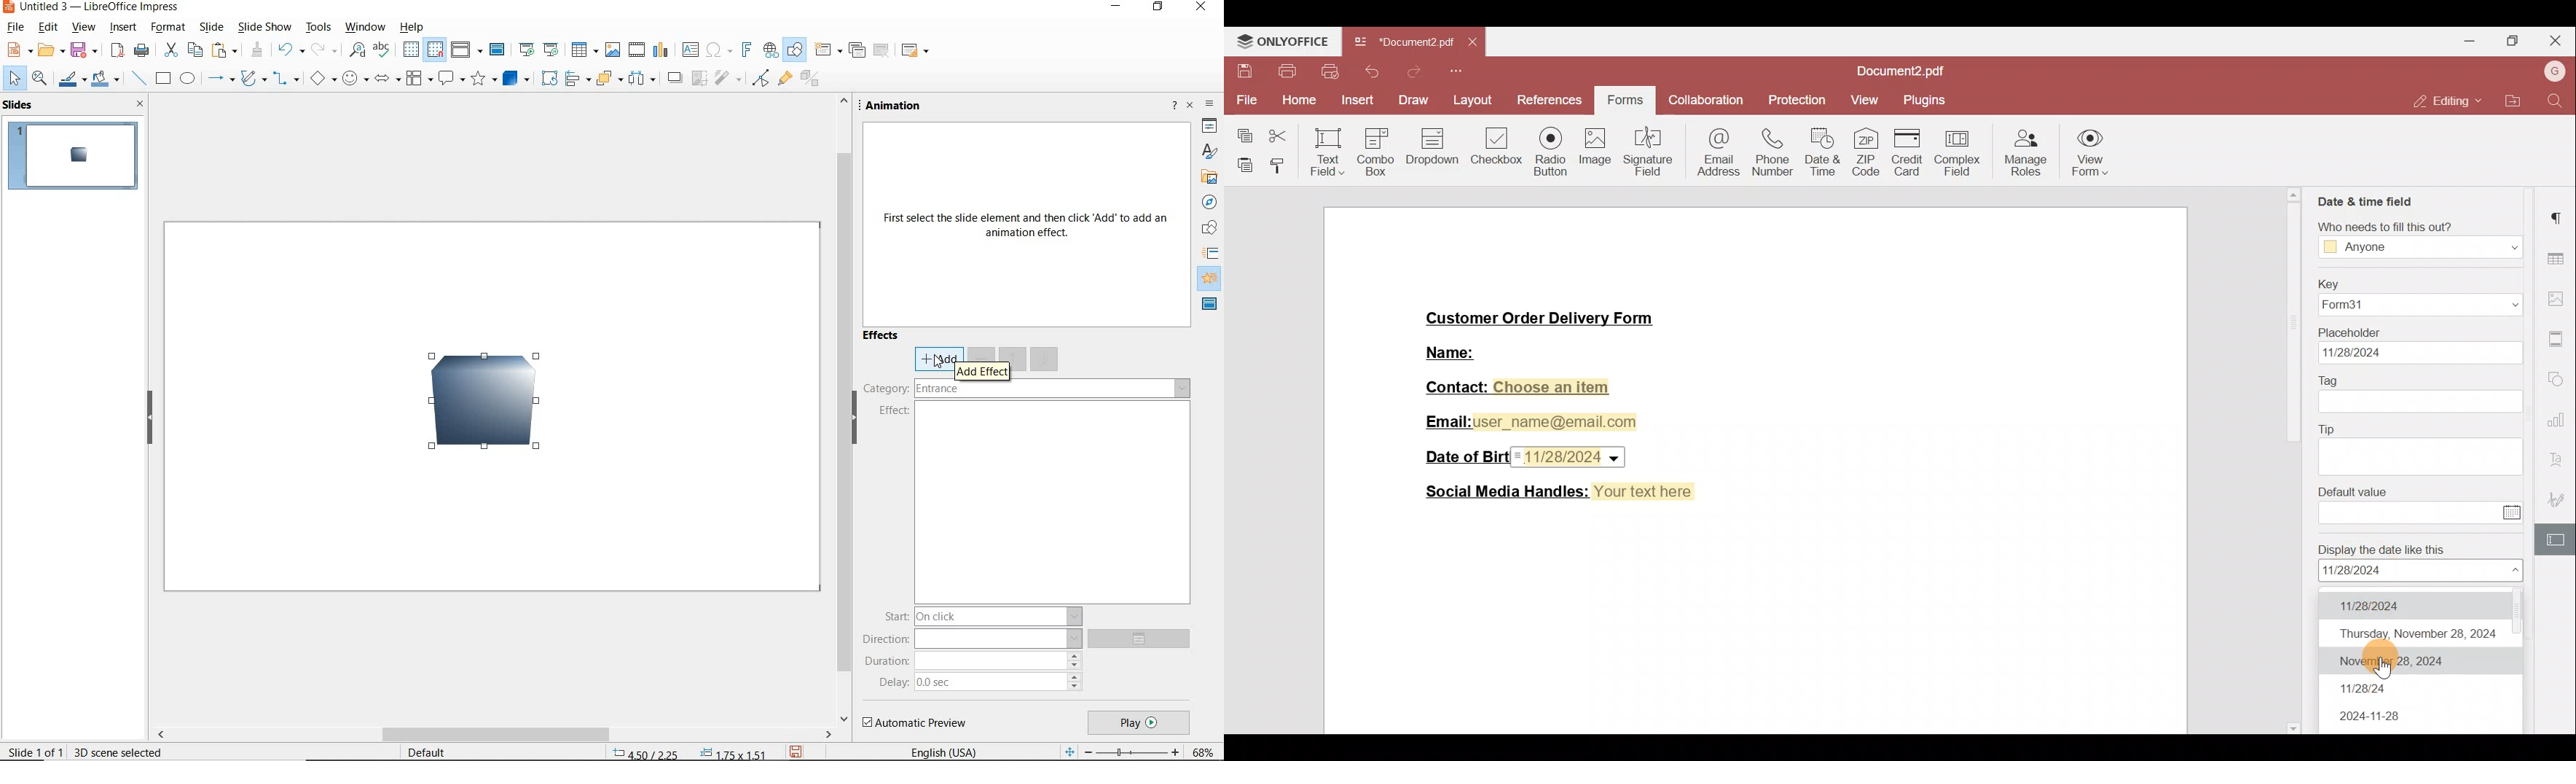 This screenshot has height=784, width=2576. I want to click on align objects, so click(577, 78).